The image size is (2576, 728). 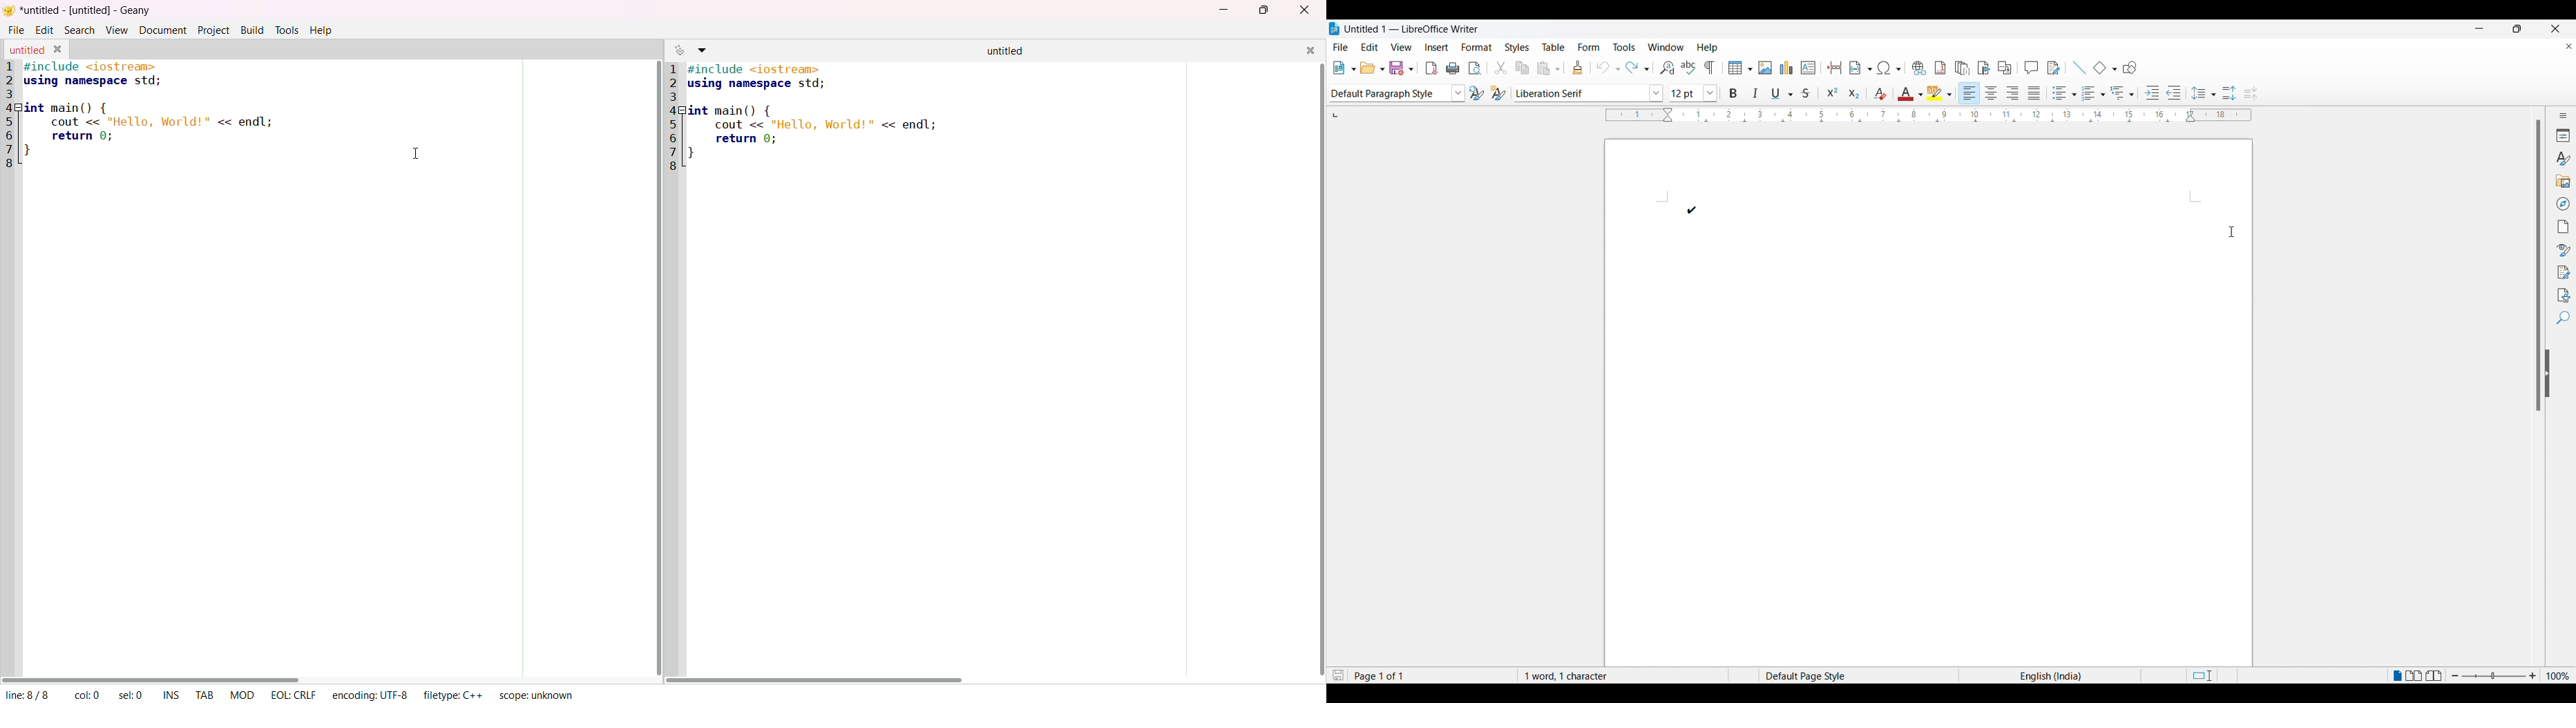 I want to click on Edit, so click(x=1369, y=45).